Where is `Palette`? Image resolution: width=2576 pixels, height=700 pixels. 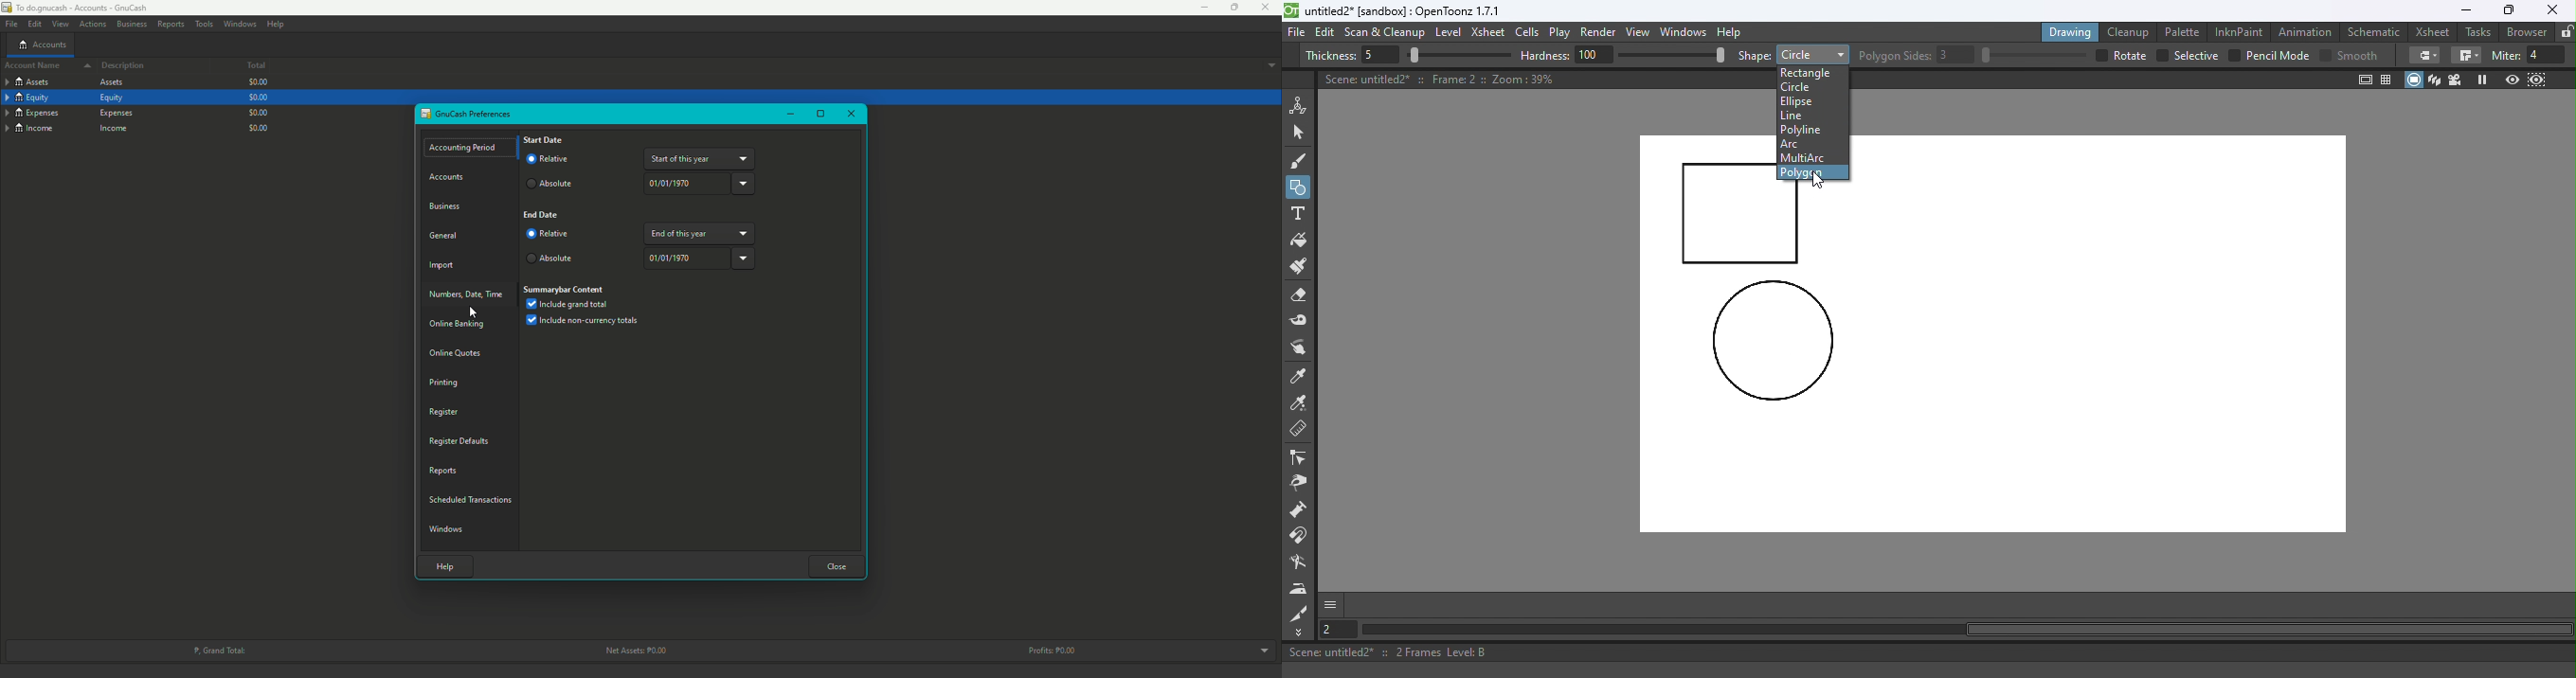
Palette is located at coordinates (2185, 31).